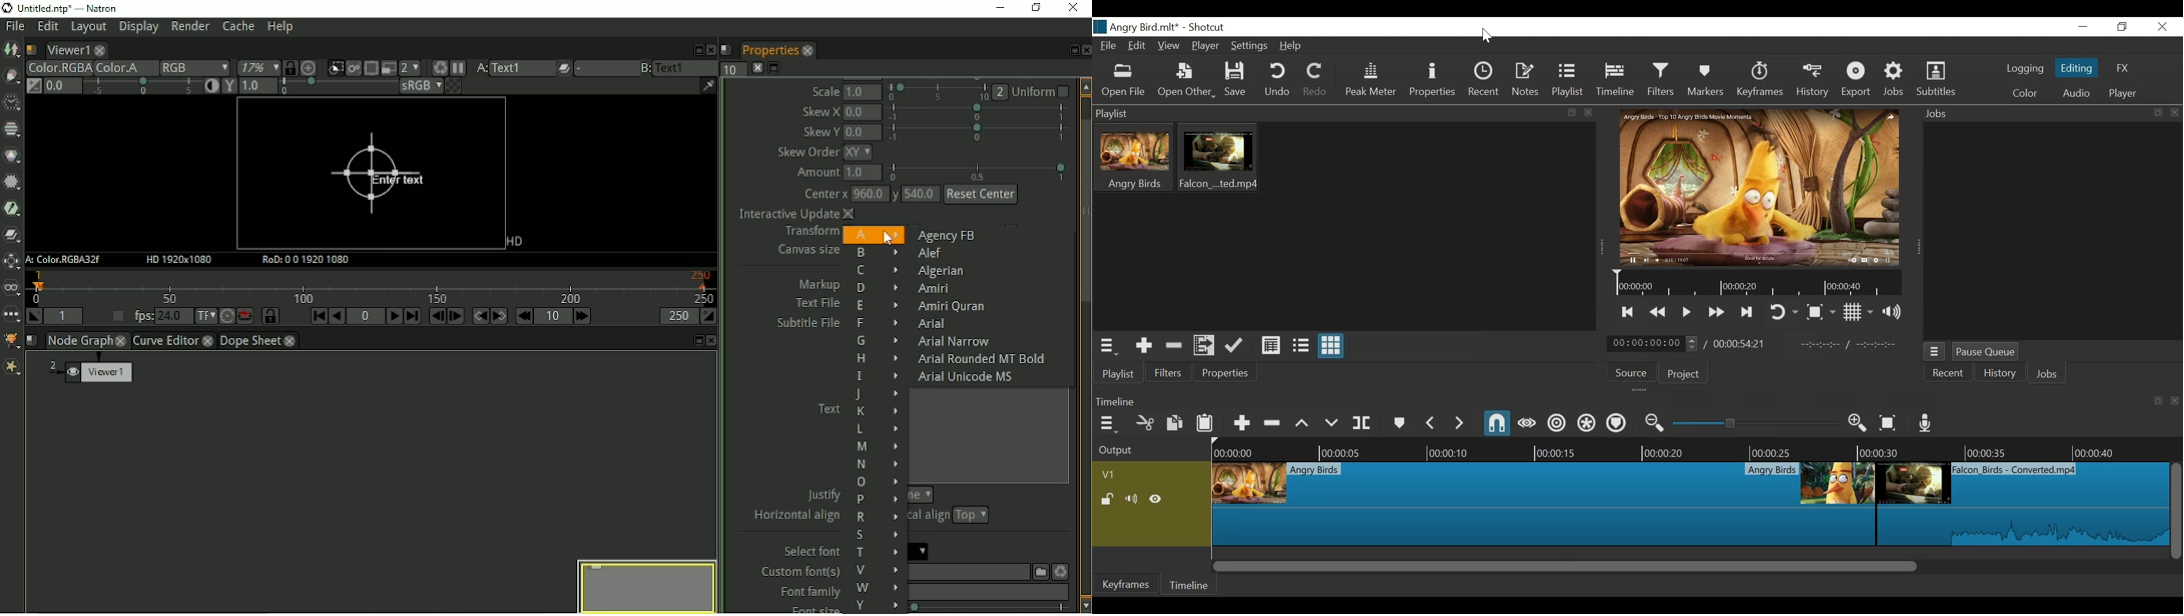 The image size is (2184, 616). What do you see at coordinates (1138, 46) in the screenshot?
I see `Edit` at bounding box center [1138, 46].